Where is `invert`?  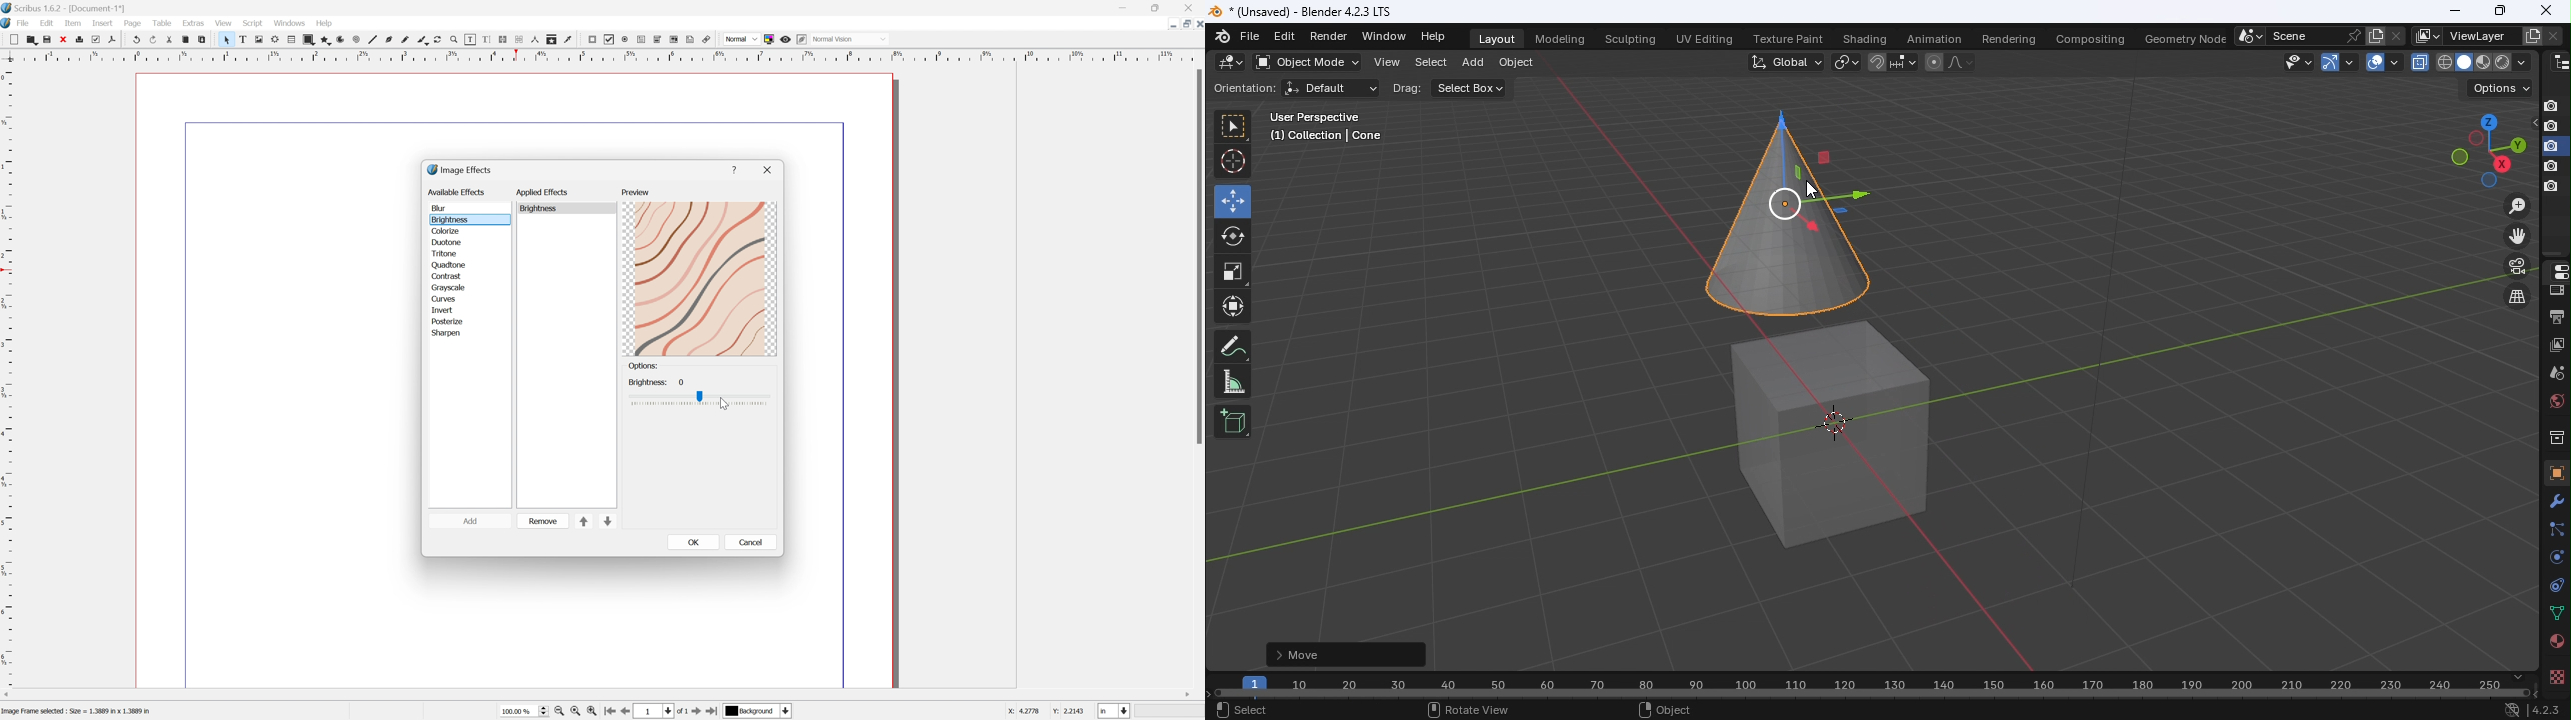
invert is located at coordinates (445, 309).